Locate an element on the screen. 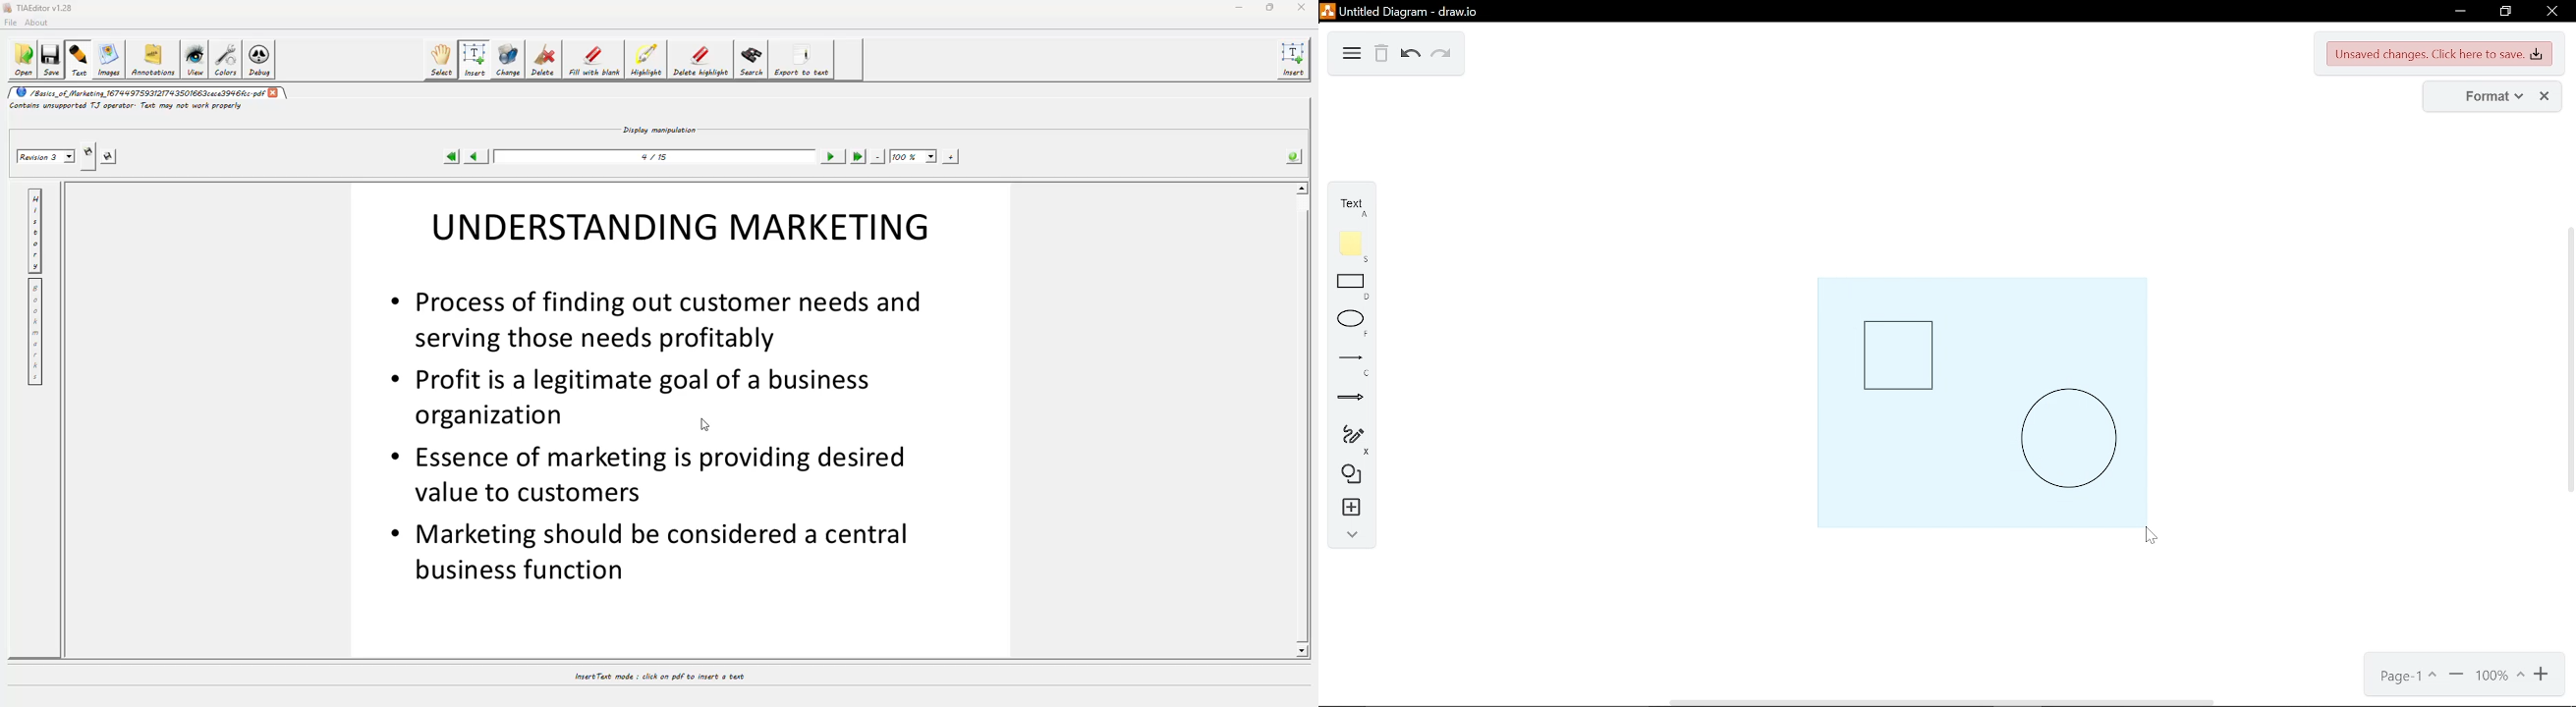 The image size is (2576, 728). untitled duagram - draw.io is located at coordinates (1408, 12).